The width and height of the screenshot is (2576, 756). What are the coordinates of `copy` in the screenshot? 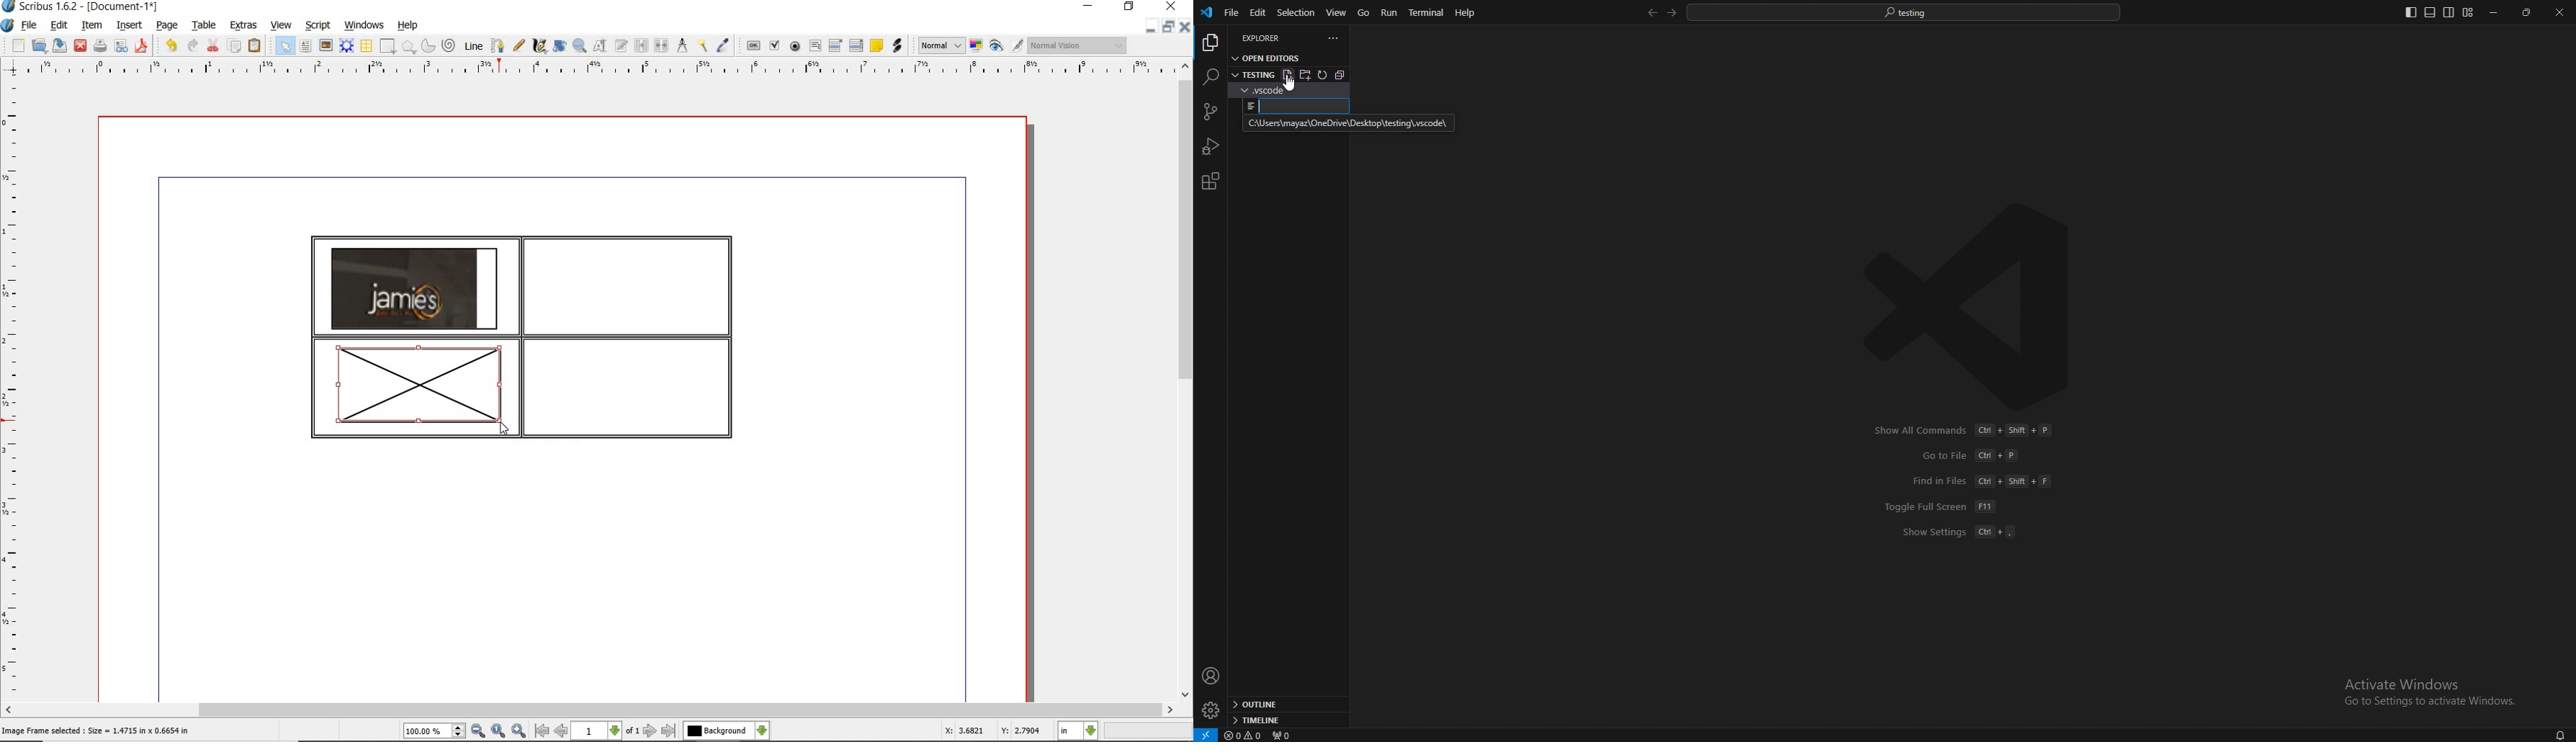 It's located at (235, 47).